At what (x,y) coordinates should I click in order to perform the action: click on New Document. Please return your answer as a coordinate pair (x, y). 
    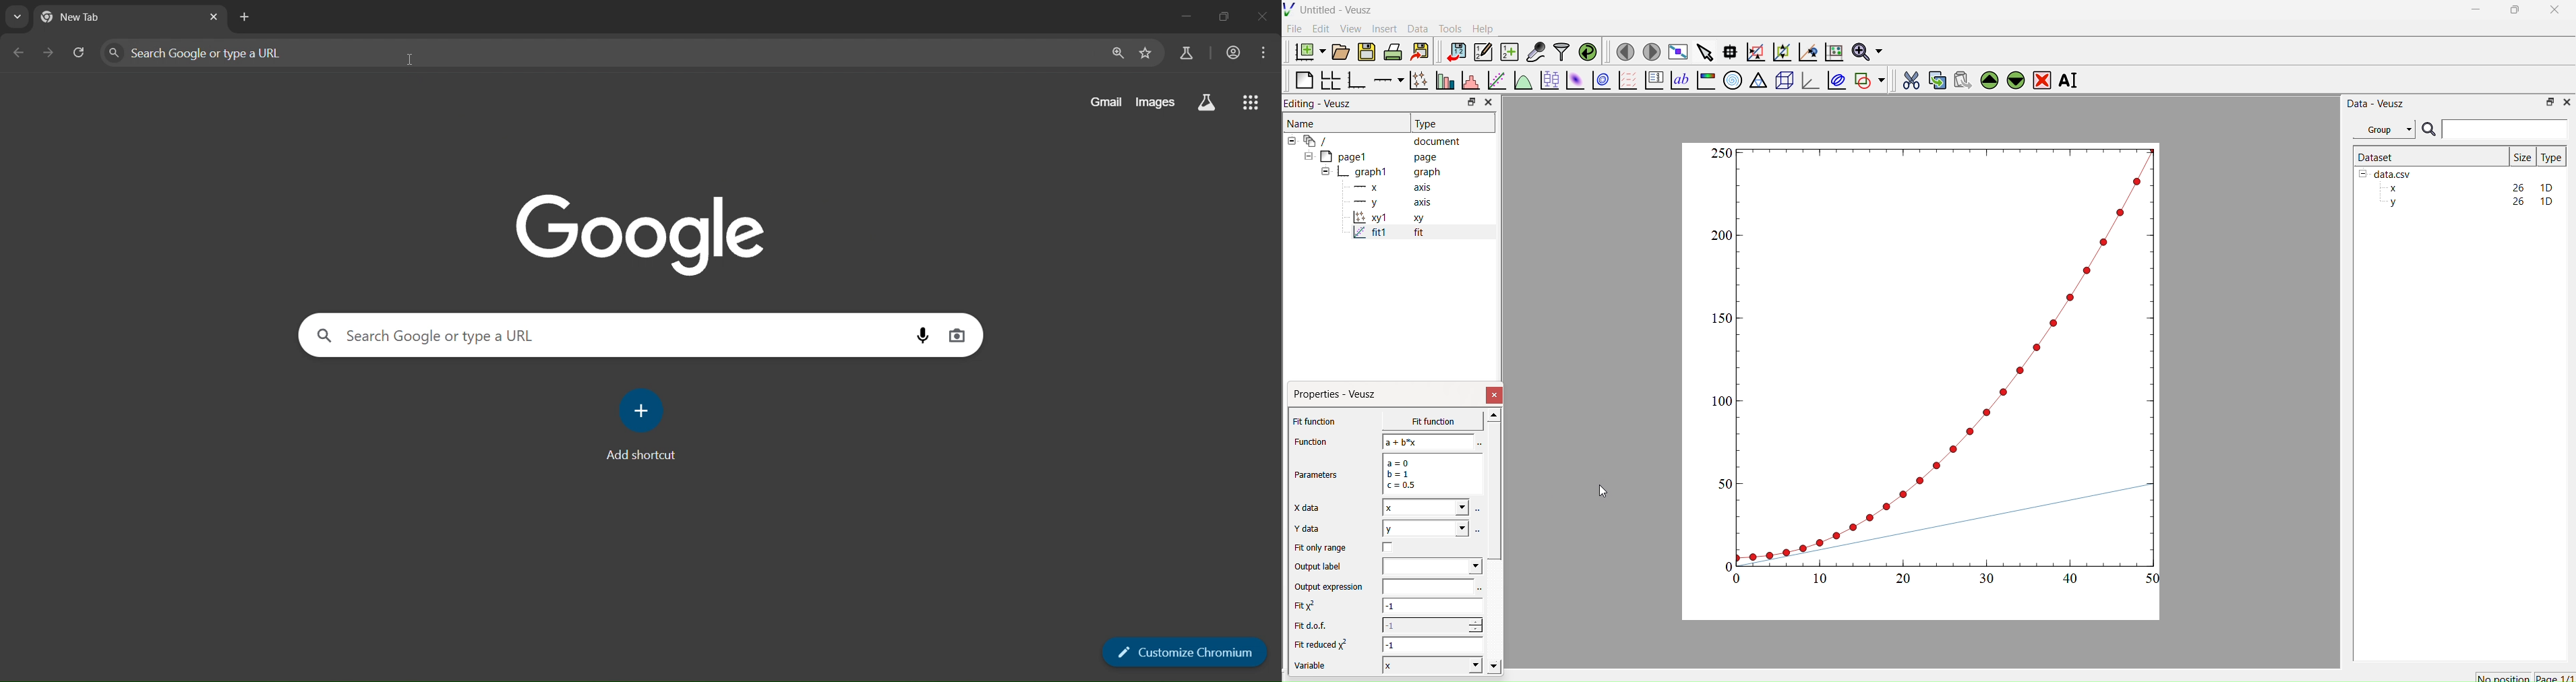
    Looking at the image, I should click on (1307, 50).